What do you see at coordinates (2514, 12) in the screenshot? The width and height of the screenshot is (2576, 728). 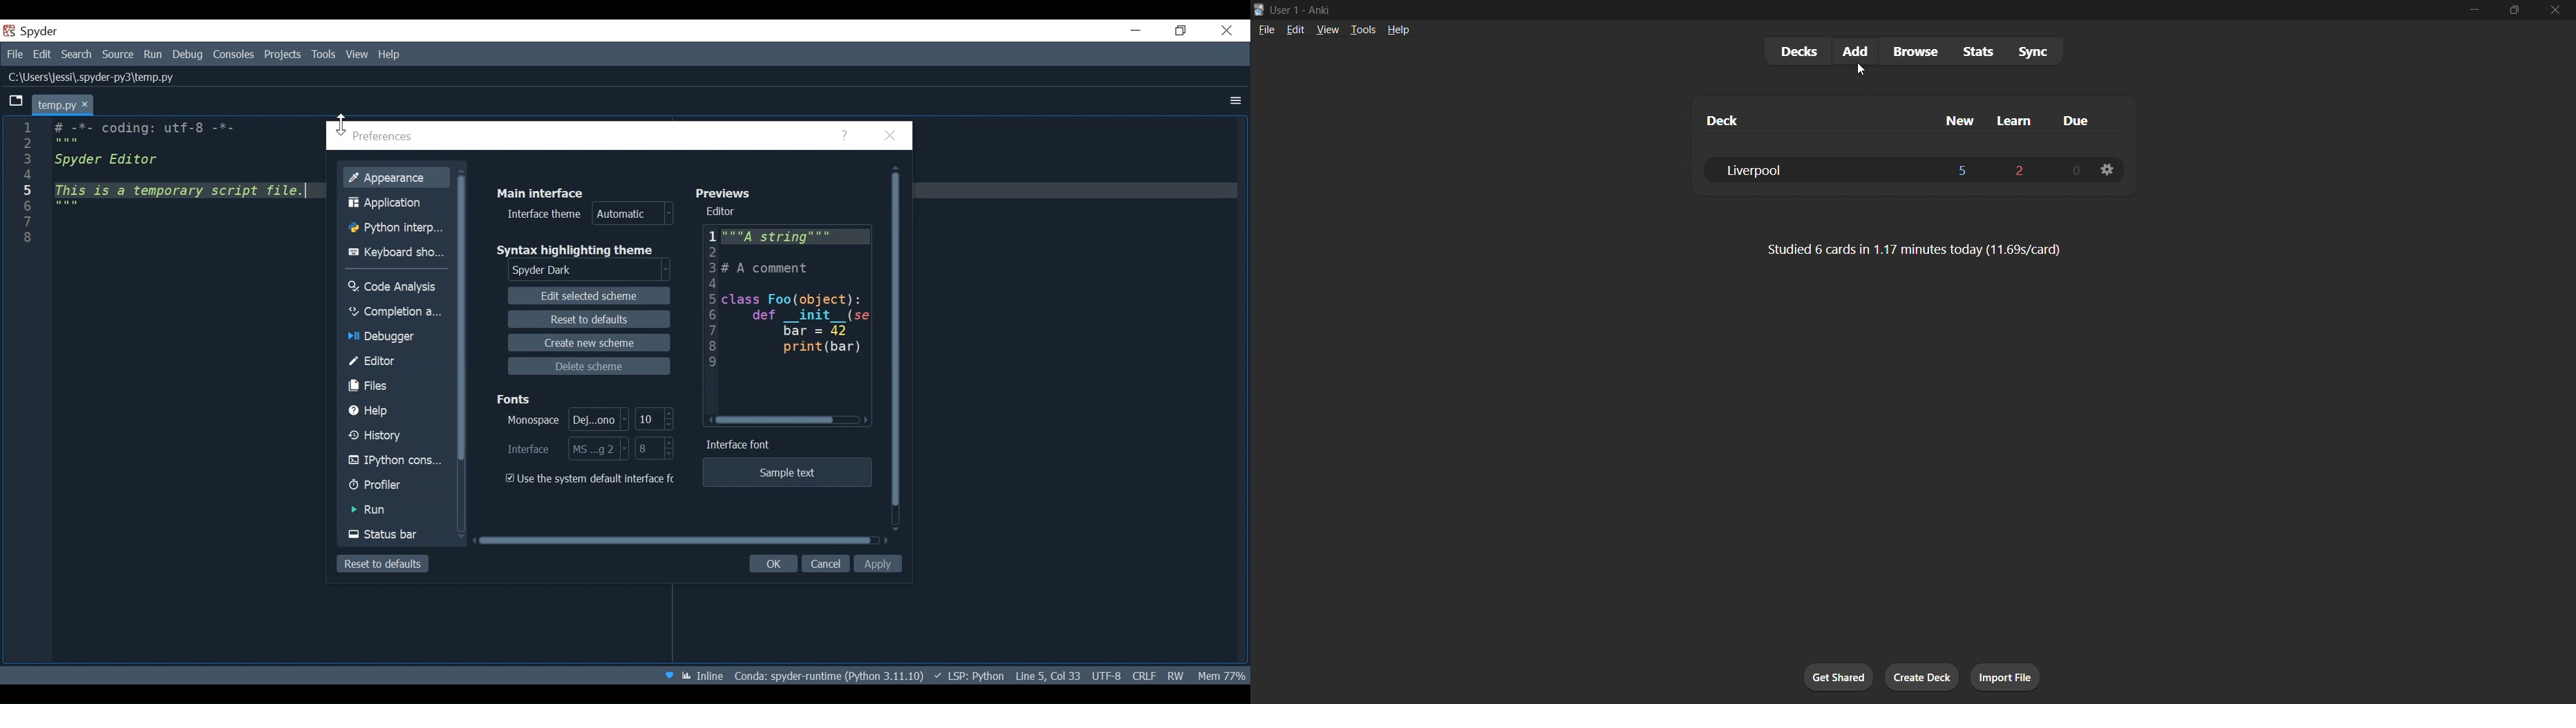 I see `maximize/restore` at bounding box center [2514, 12].